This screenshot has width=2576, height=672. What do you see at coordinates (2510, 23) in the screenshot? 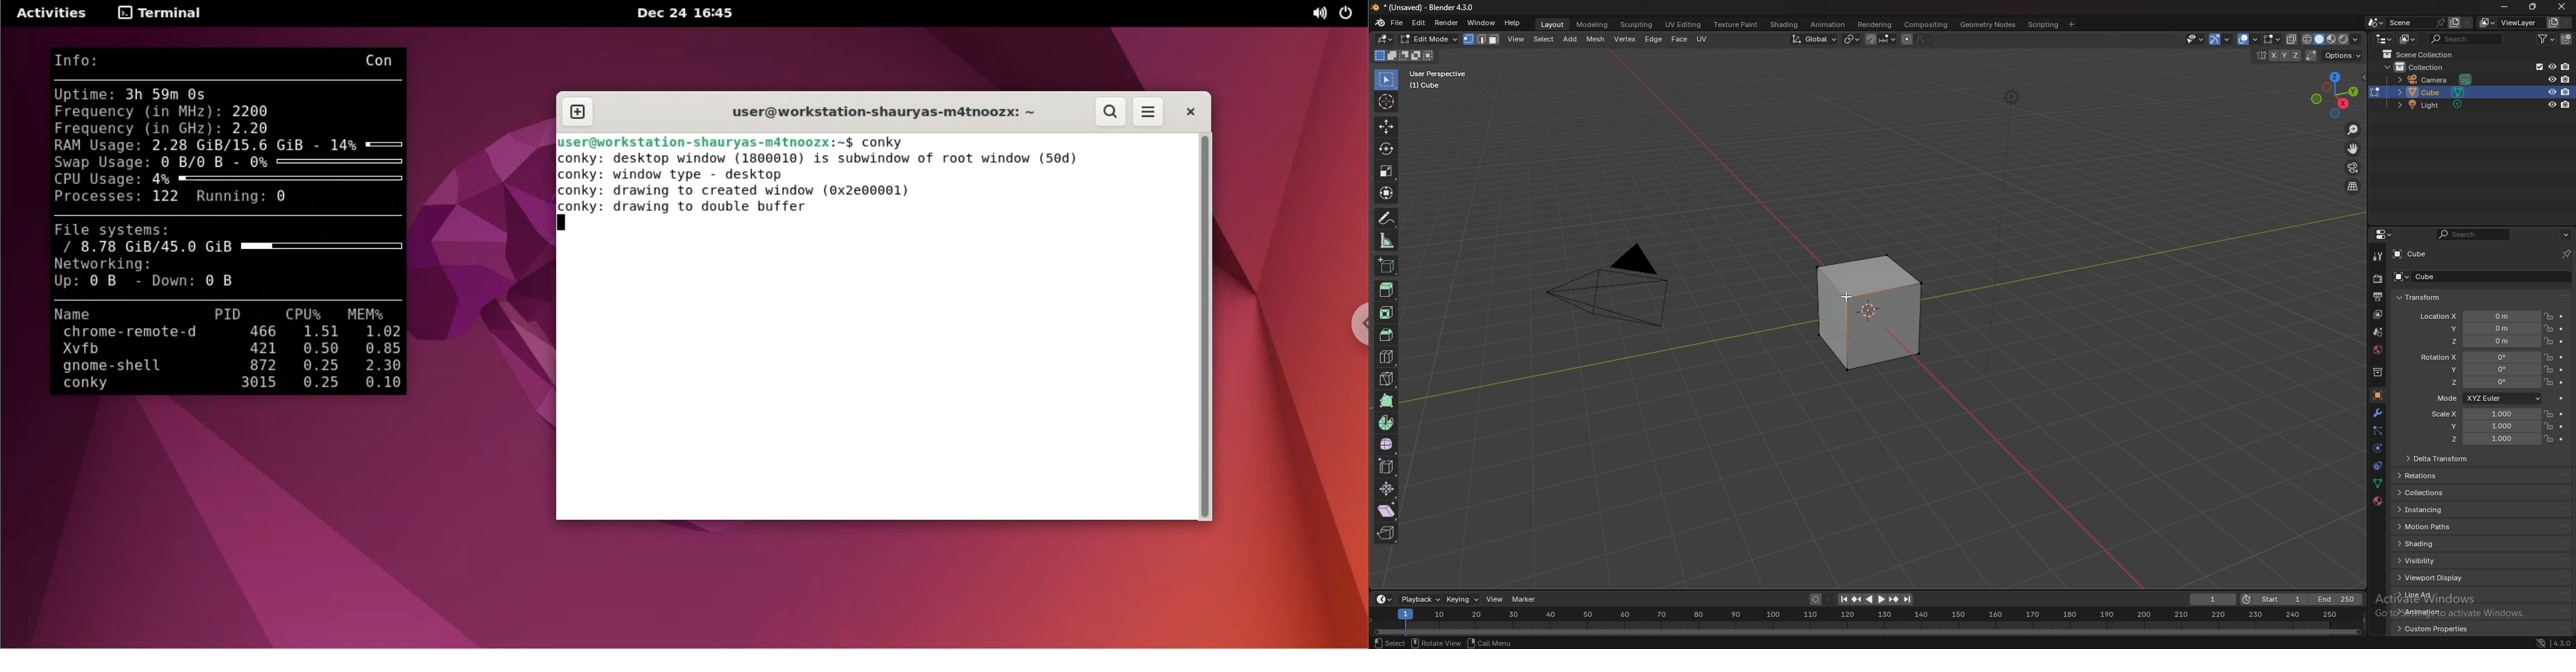
I see `viewlayer` at bounding box center [2510, 23].